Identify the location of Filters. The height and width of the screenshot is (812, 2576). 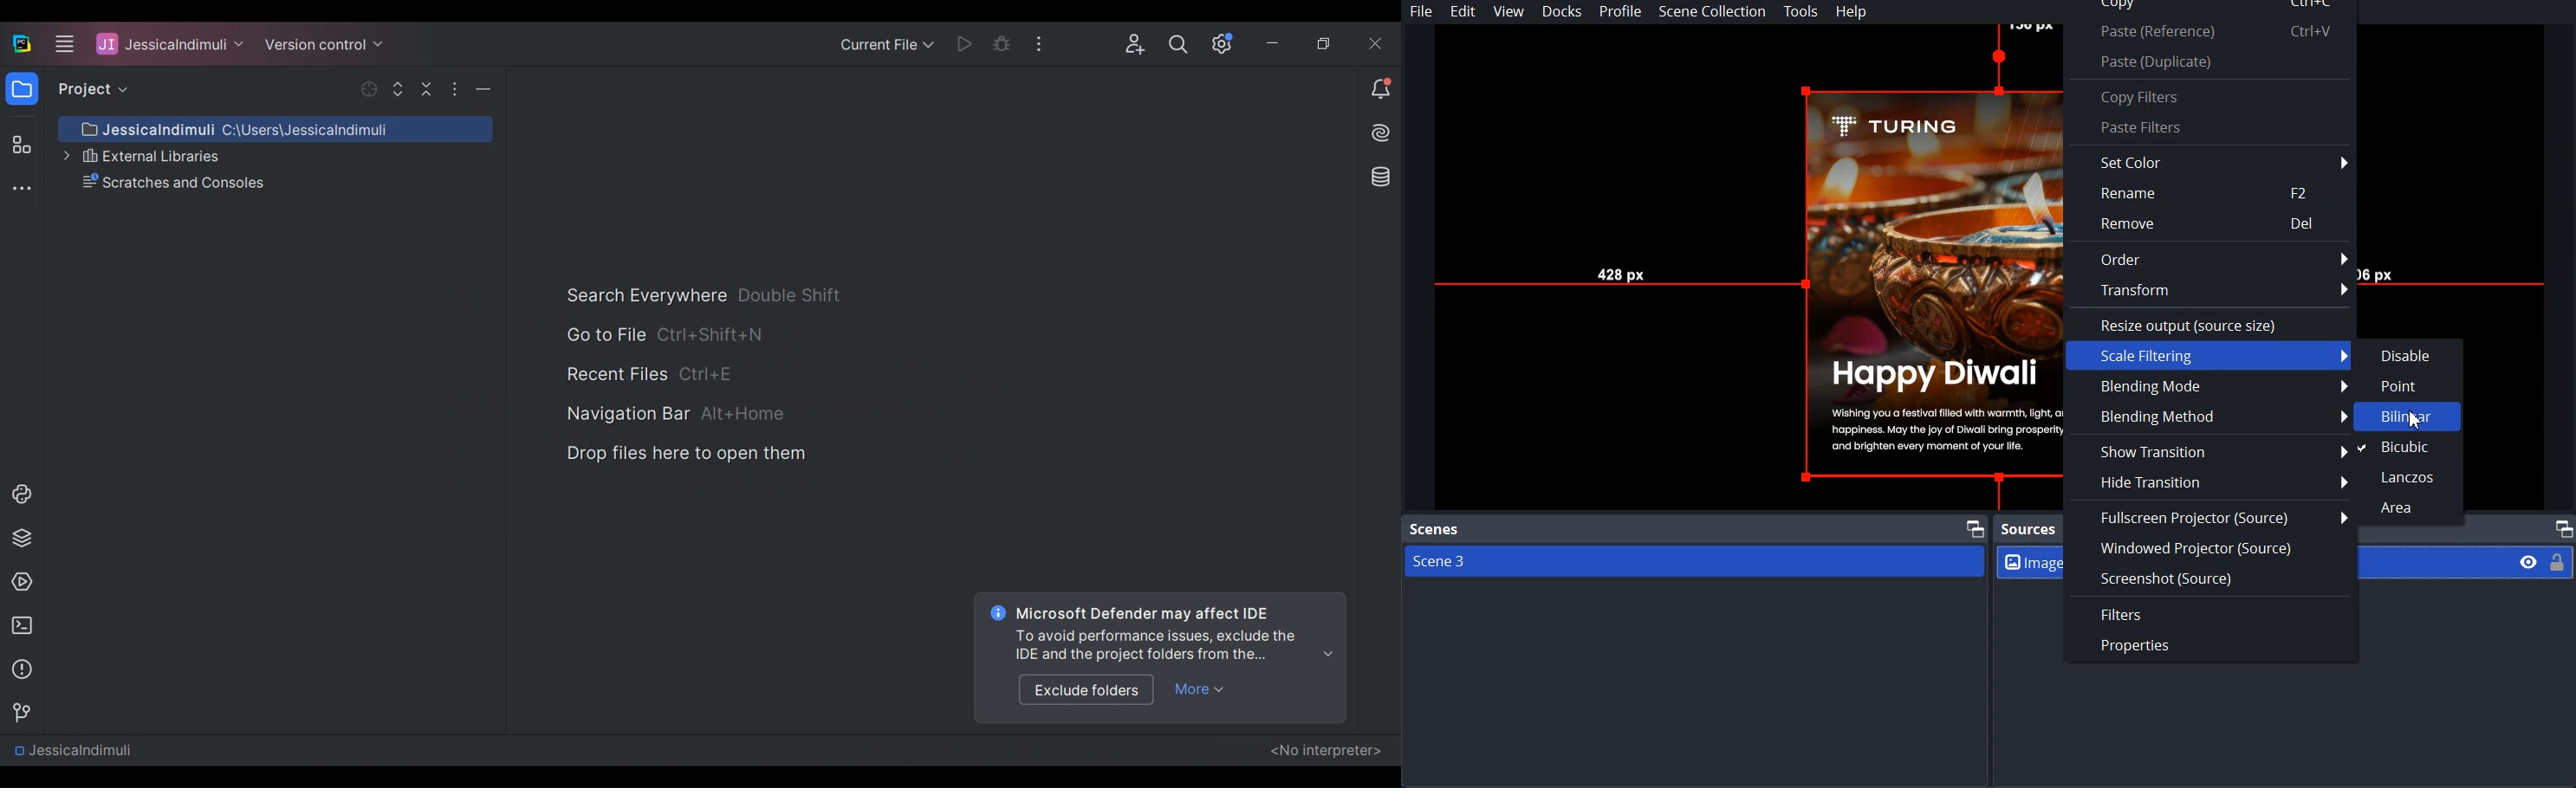
(2210, 613).